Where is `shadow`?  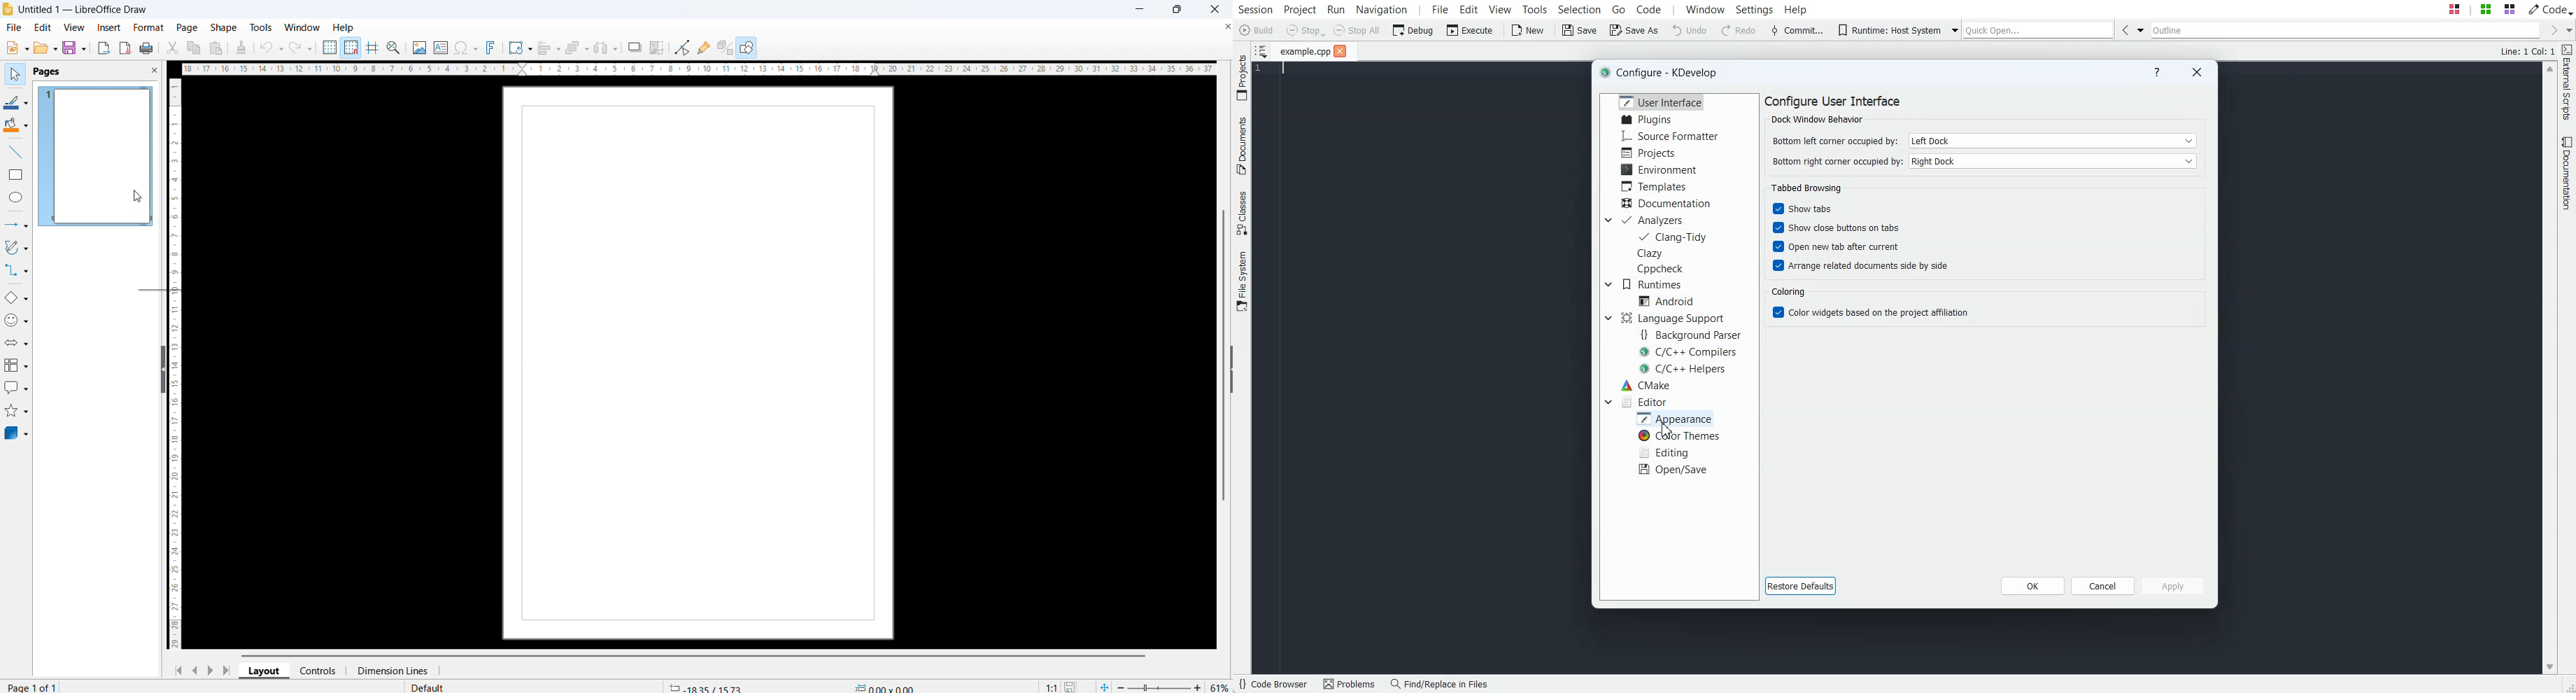 shadow is located at coordinates (634, 46).